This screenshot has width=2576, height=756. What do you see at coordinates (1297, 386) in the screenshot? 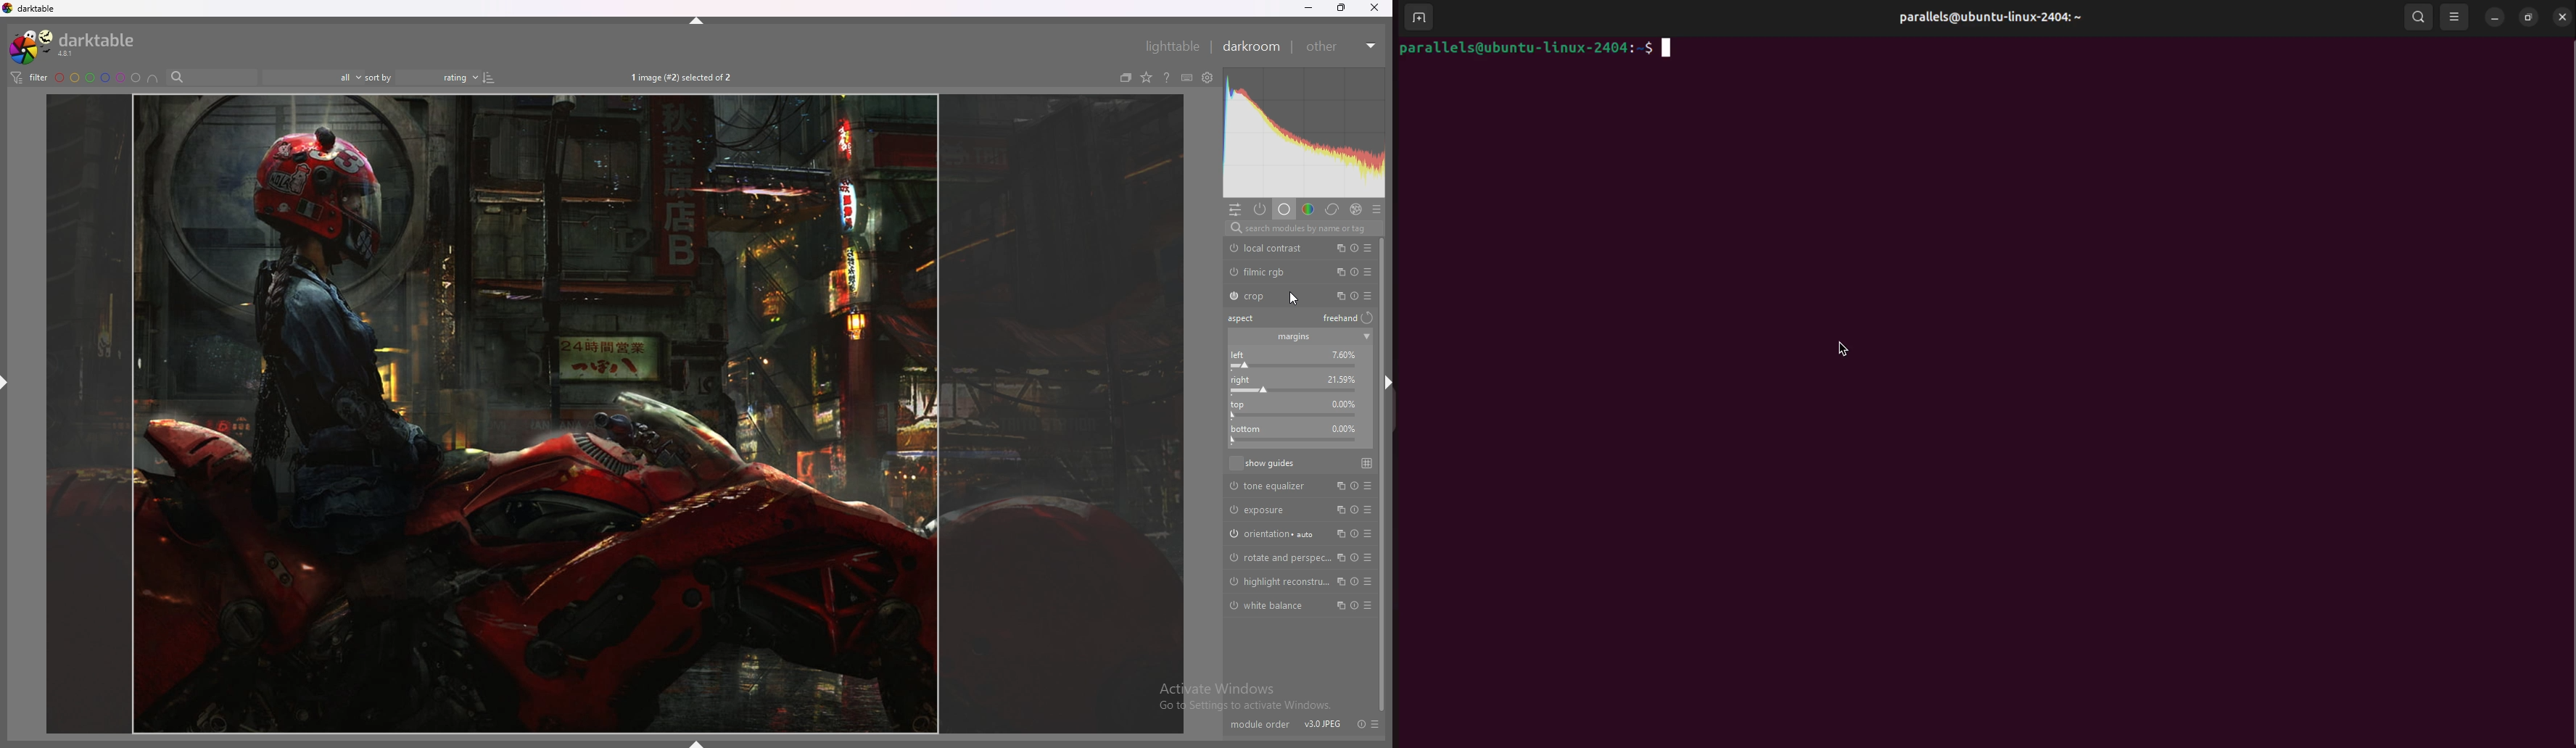
I see `top` at bounding box center [1297, 386].